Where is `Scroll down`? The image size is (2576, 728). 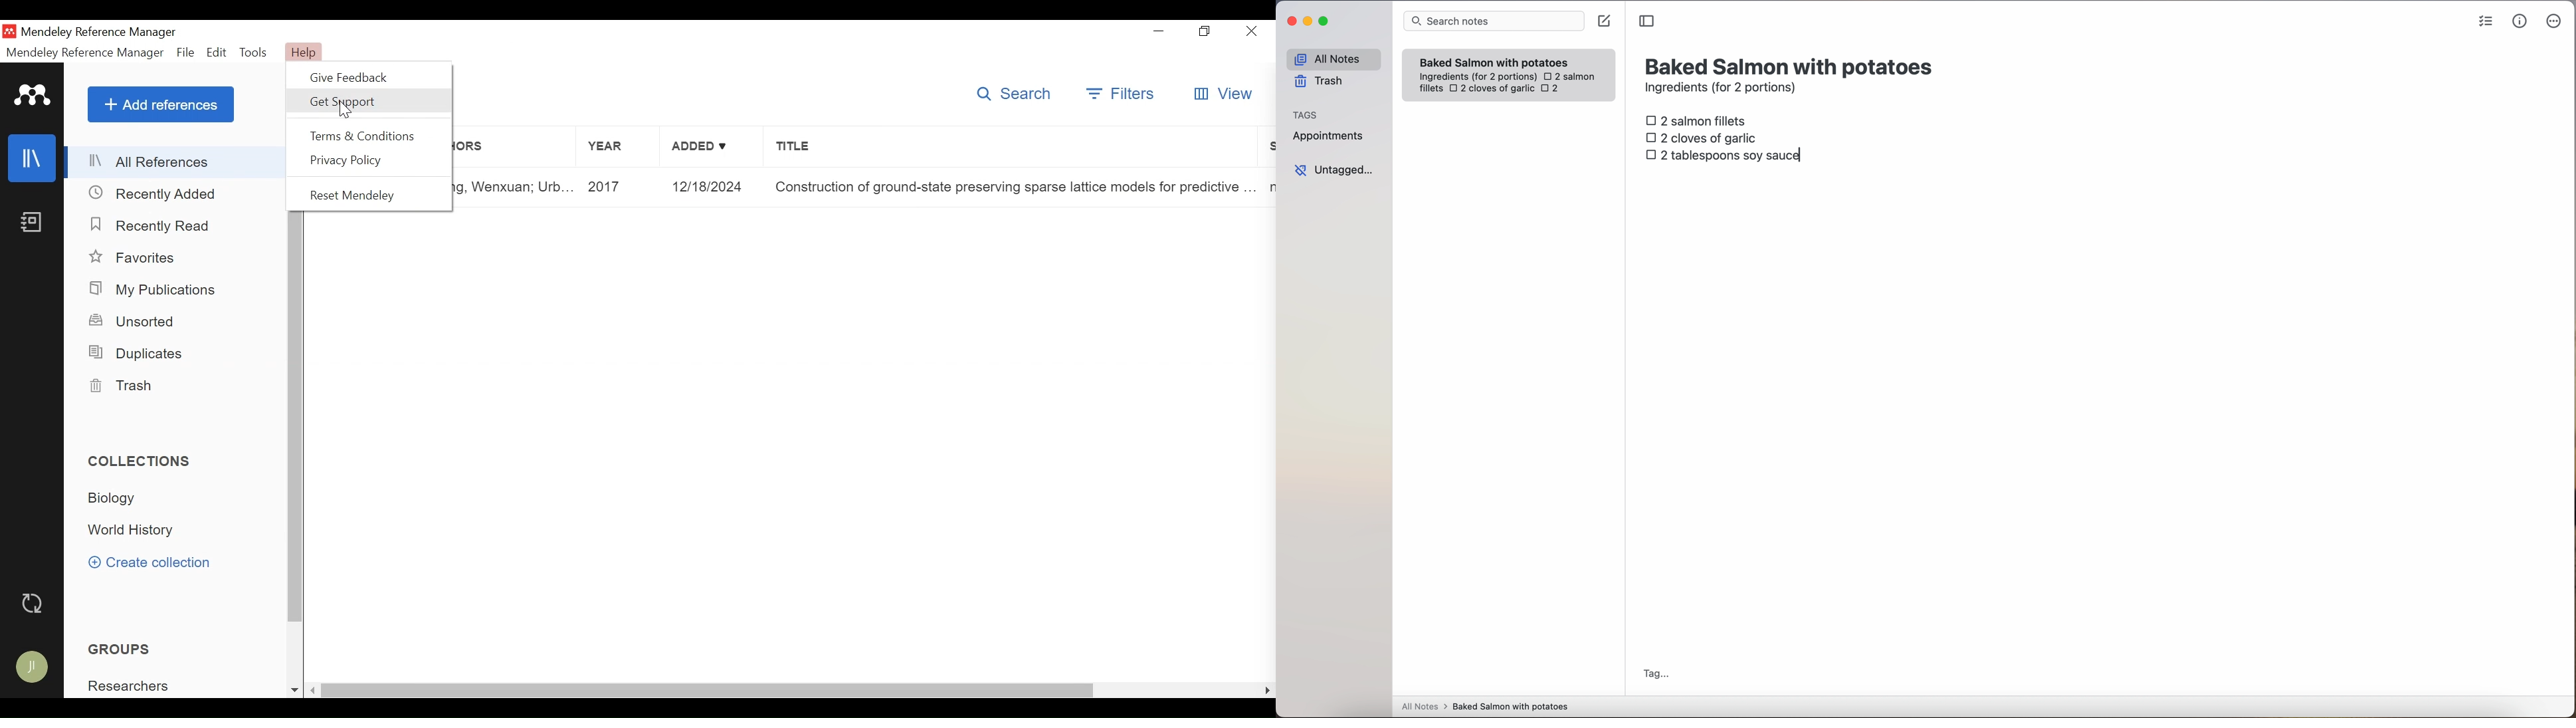
Scroll down is located at coordinates (296, 690).